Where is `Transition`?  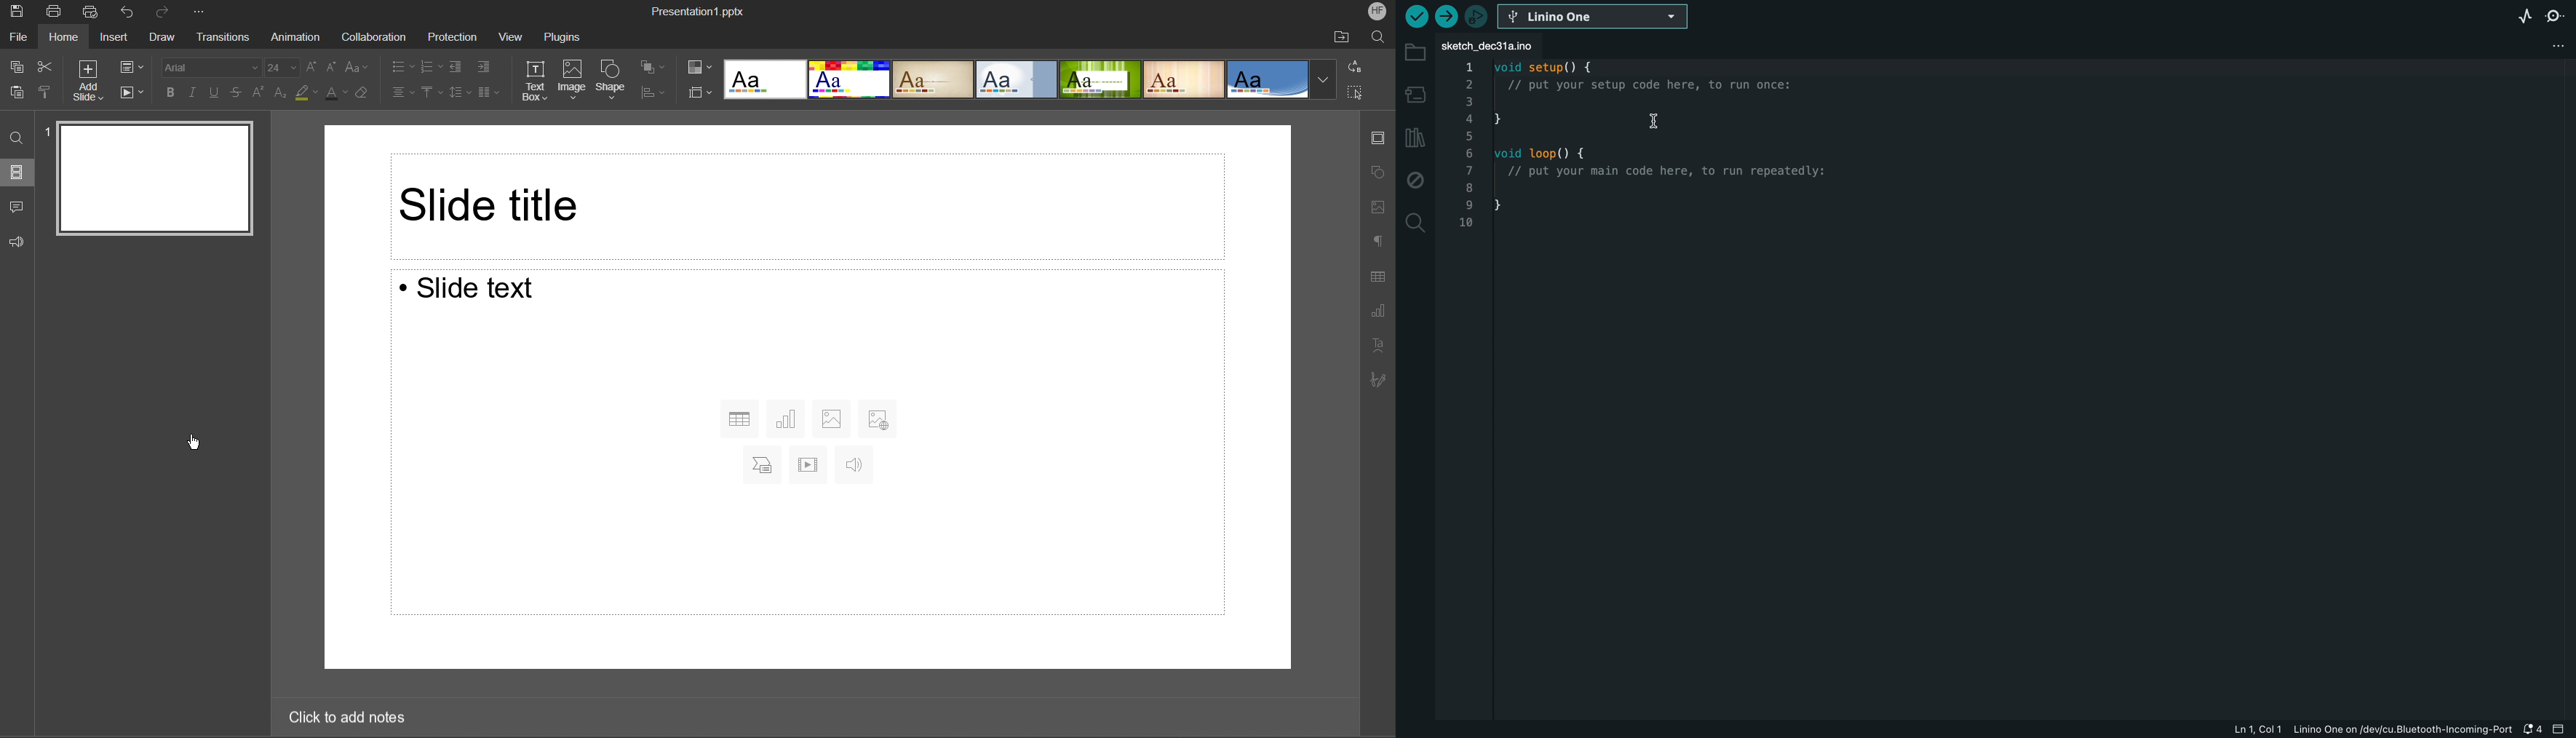
Transition is located at coordinates (219, 38).